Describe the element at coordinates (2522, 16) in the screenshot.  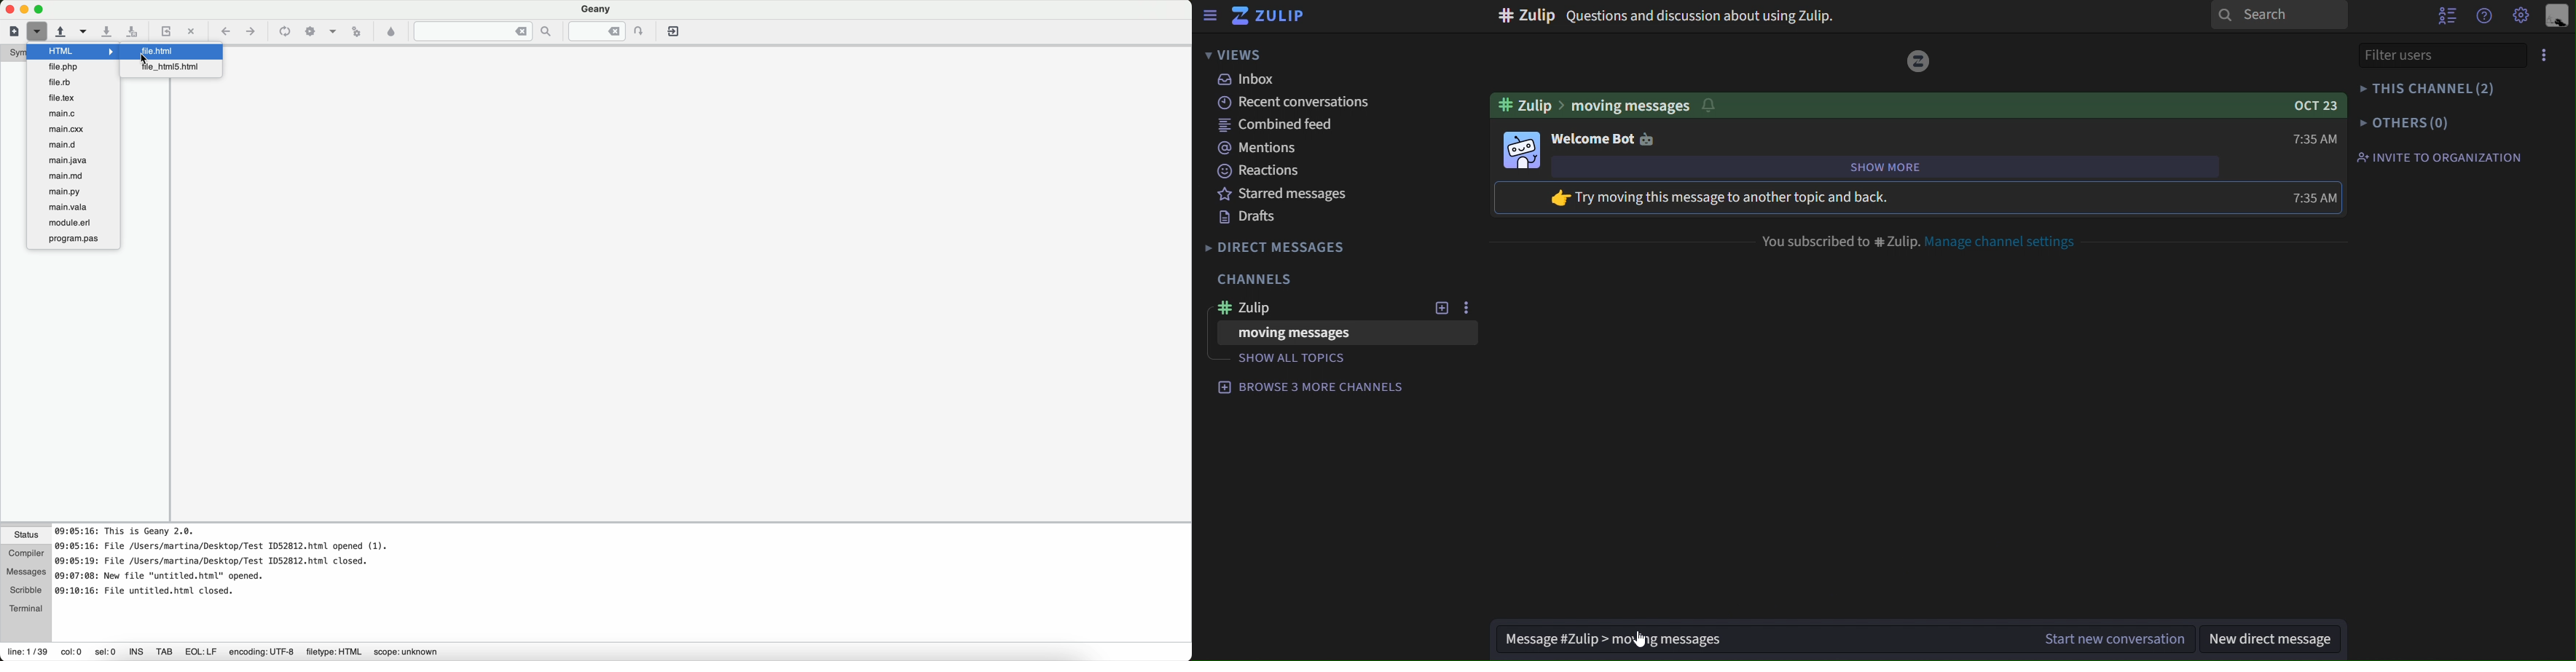
I see `main menu` at that location.